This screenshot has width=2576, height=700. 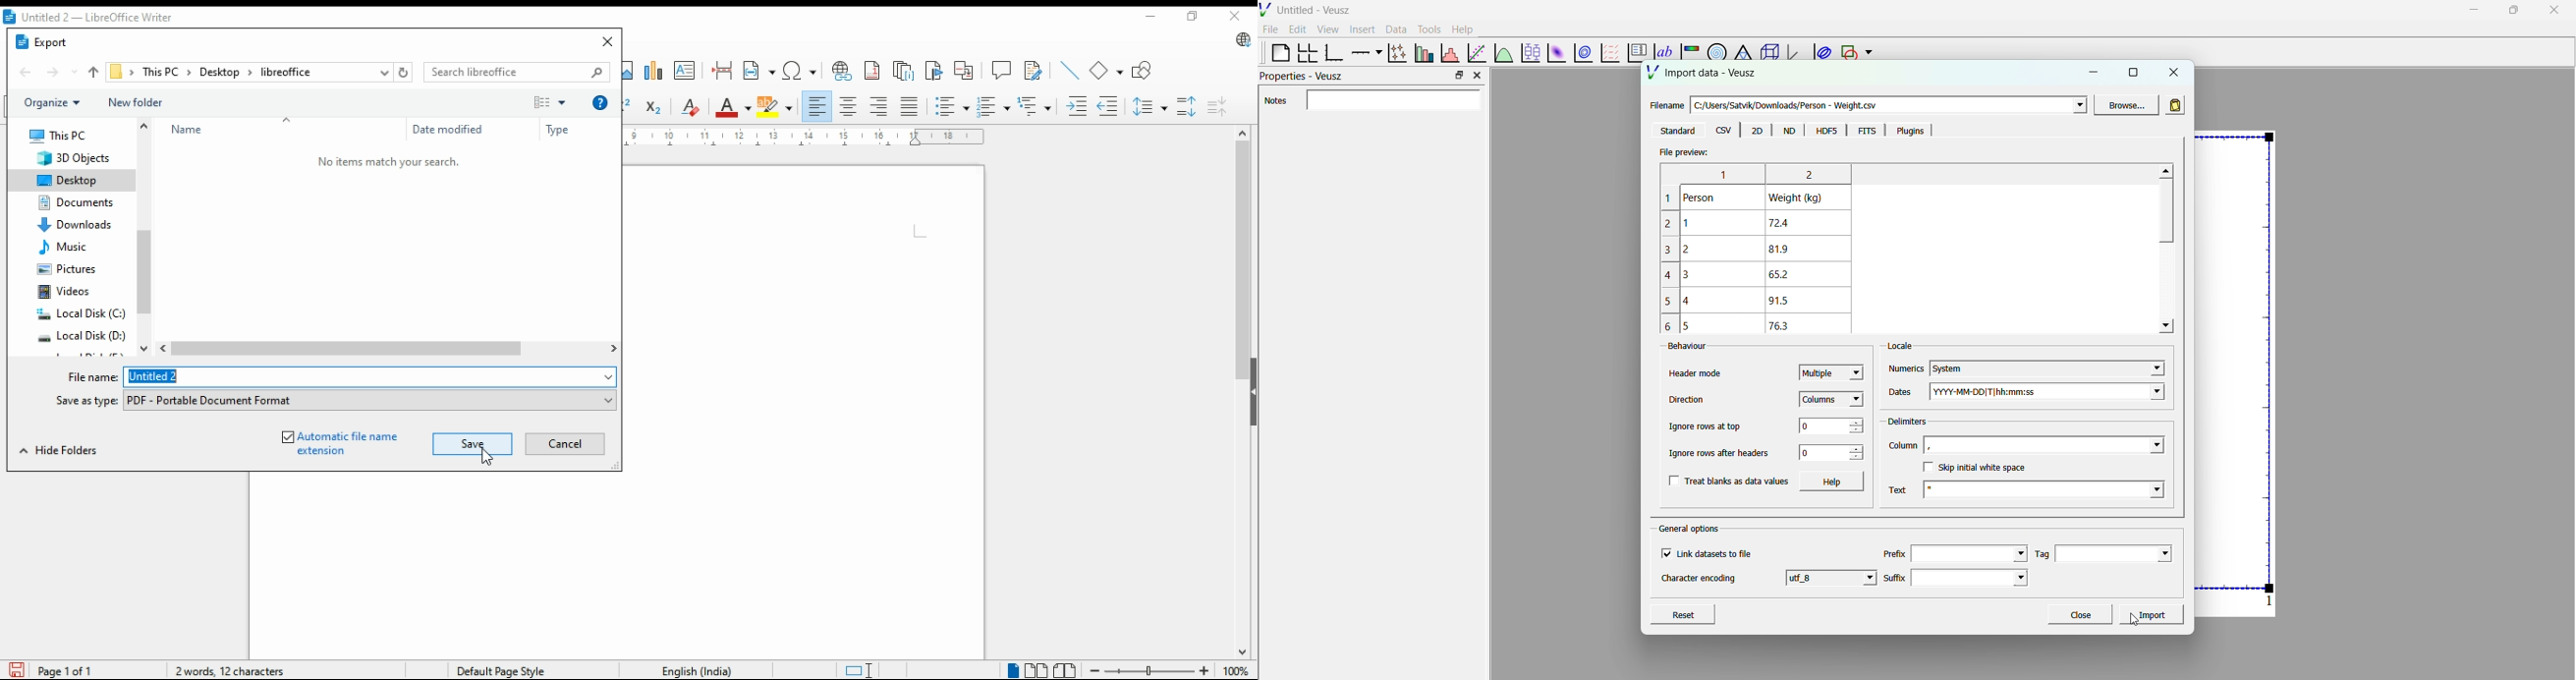 What do you see at coordinates (81, 315) in the screenshot?
I see `system drive 1` at bounding box center [81, 315].